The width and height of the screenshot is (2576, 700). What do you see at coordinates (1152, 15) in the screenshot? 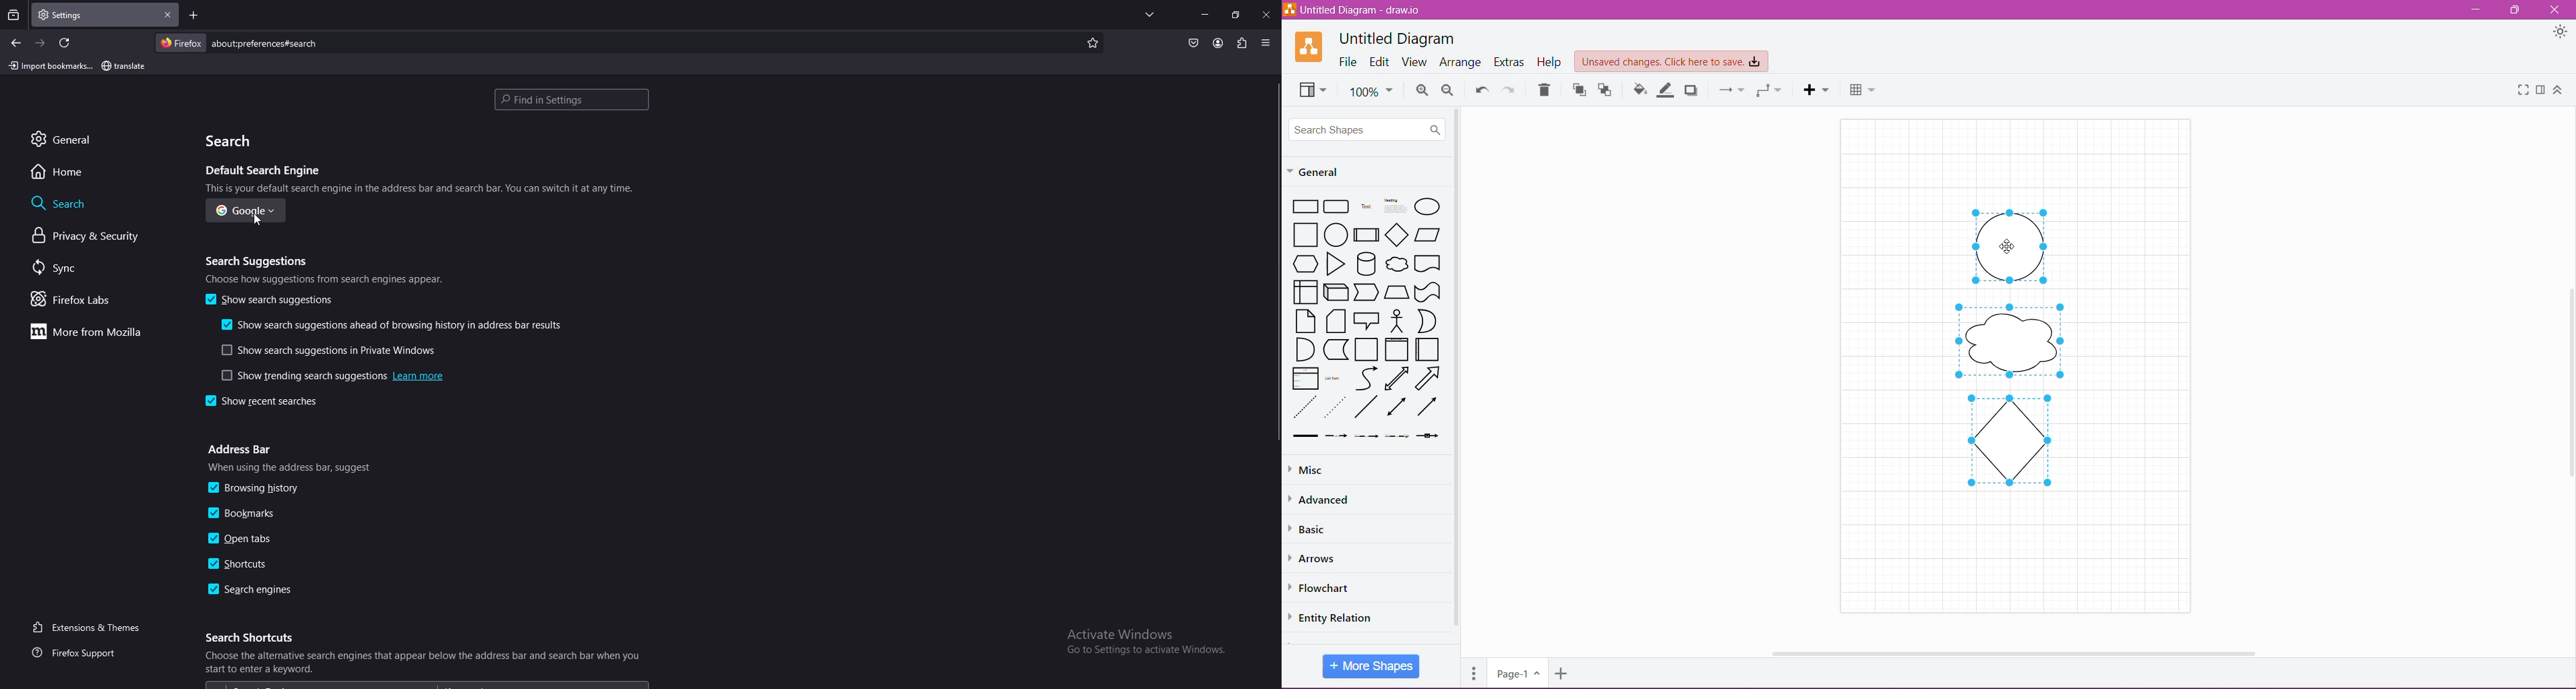
I see `list all tabs` at bounding box center [1152, 15].